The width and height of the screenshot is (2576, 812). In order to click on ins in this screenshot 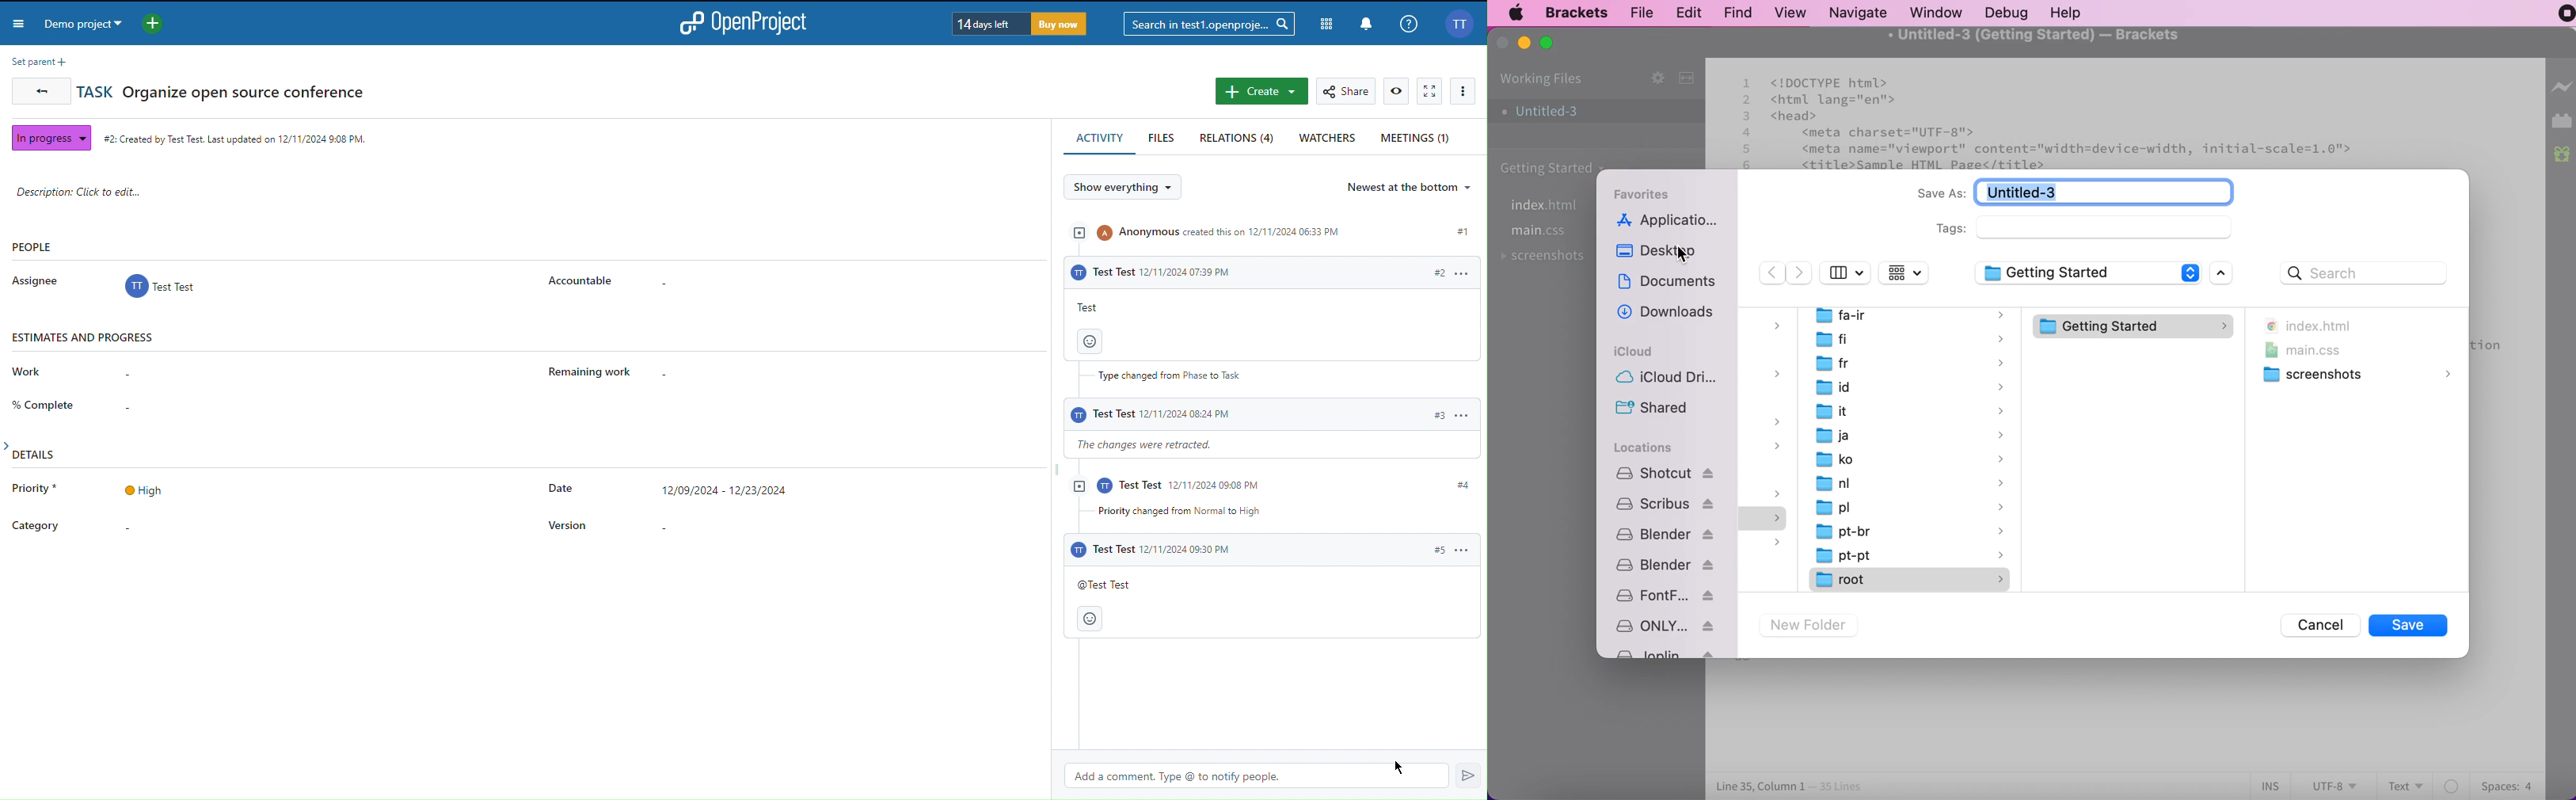, I will do `click(2273, 785)`.